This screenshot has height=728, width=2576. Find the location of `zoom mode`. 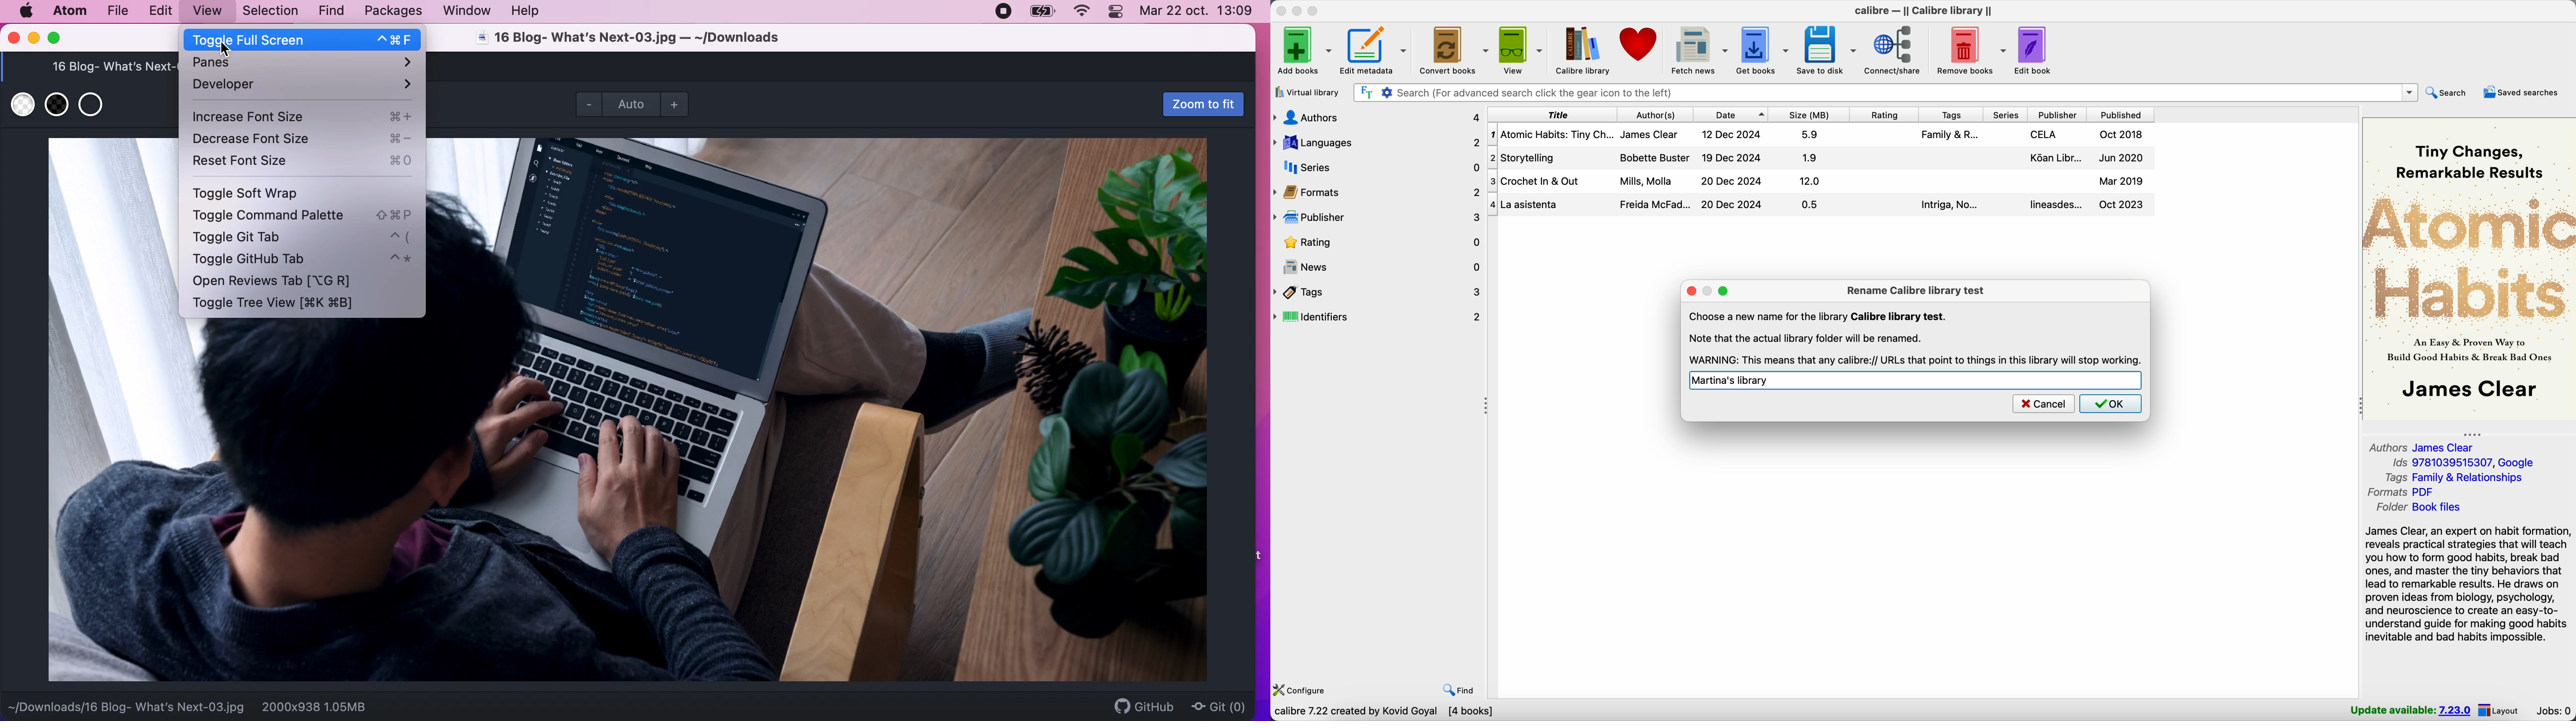

zoom mode is located at coordinates (631, 104).